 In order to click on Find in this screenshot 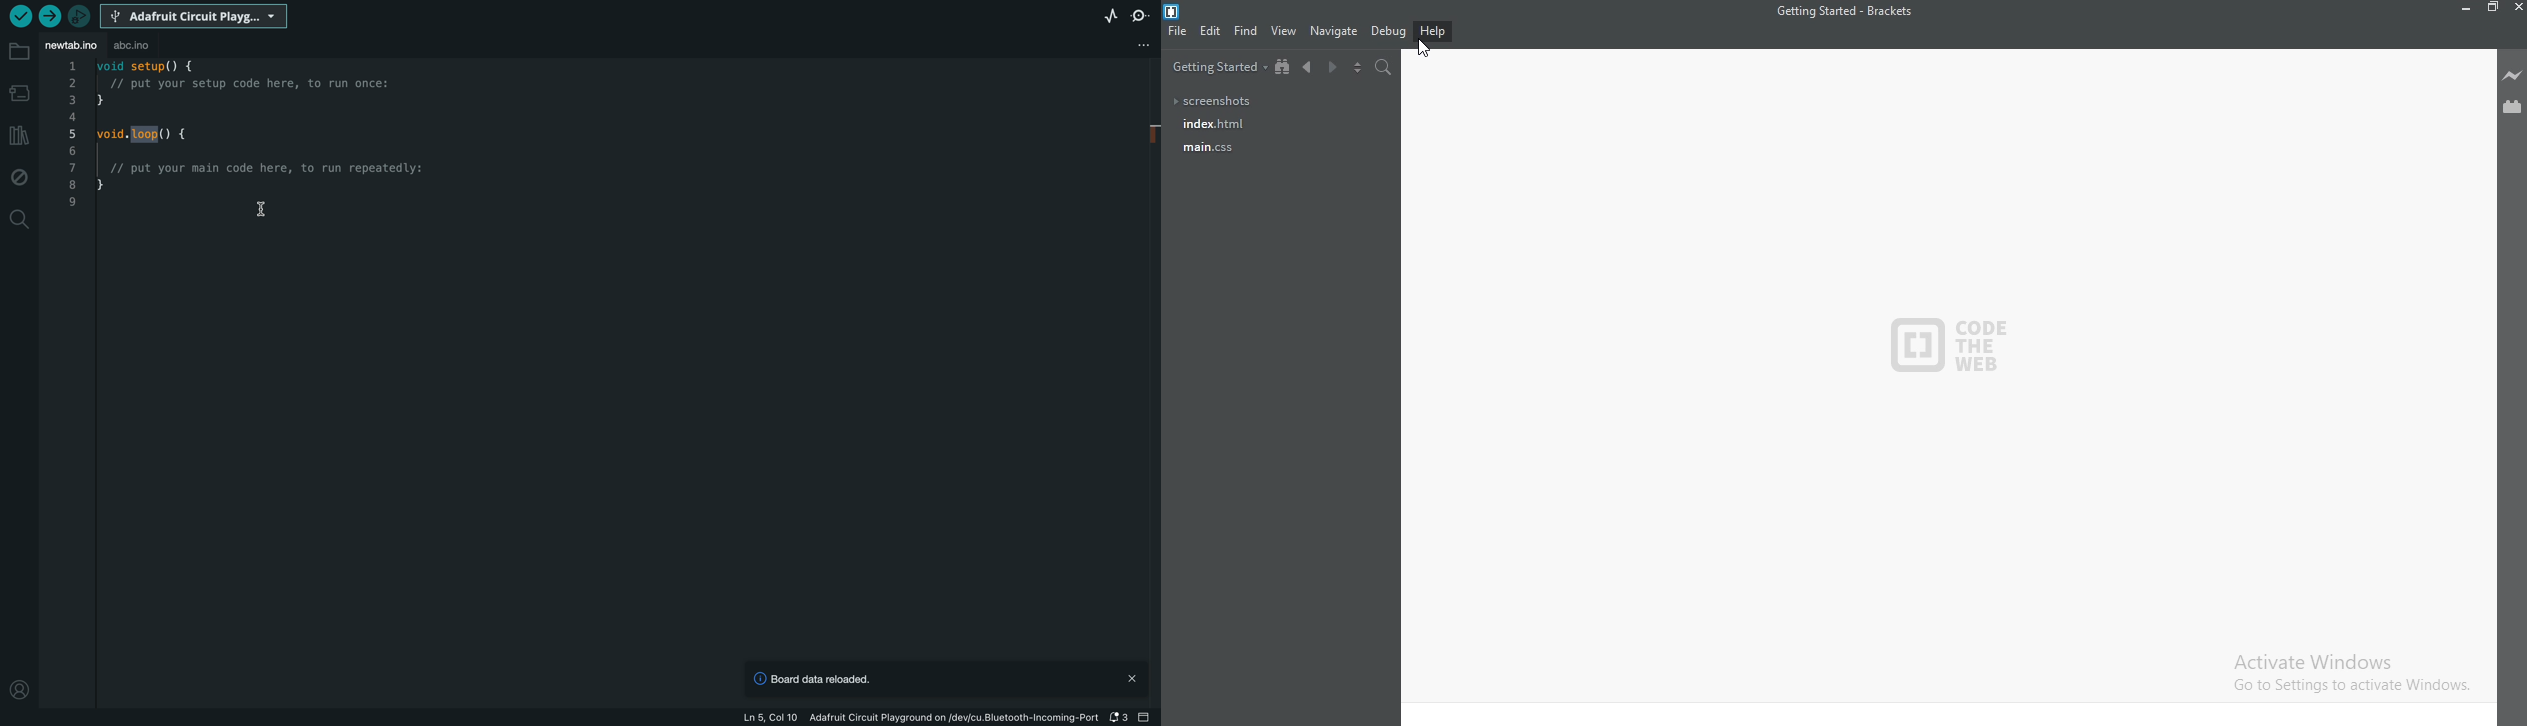, I will do `click(1247, 30)`.